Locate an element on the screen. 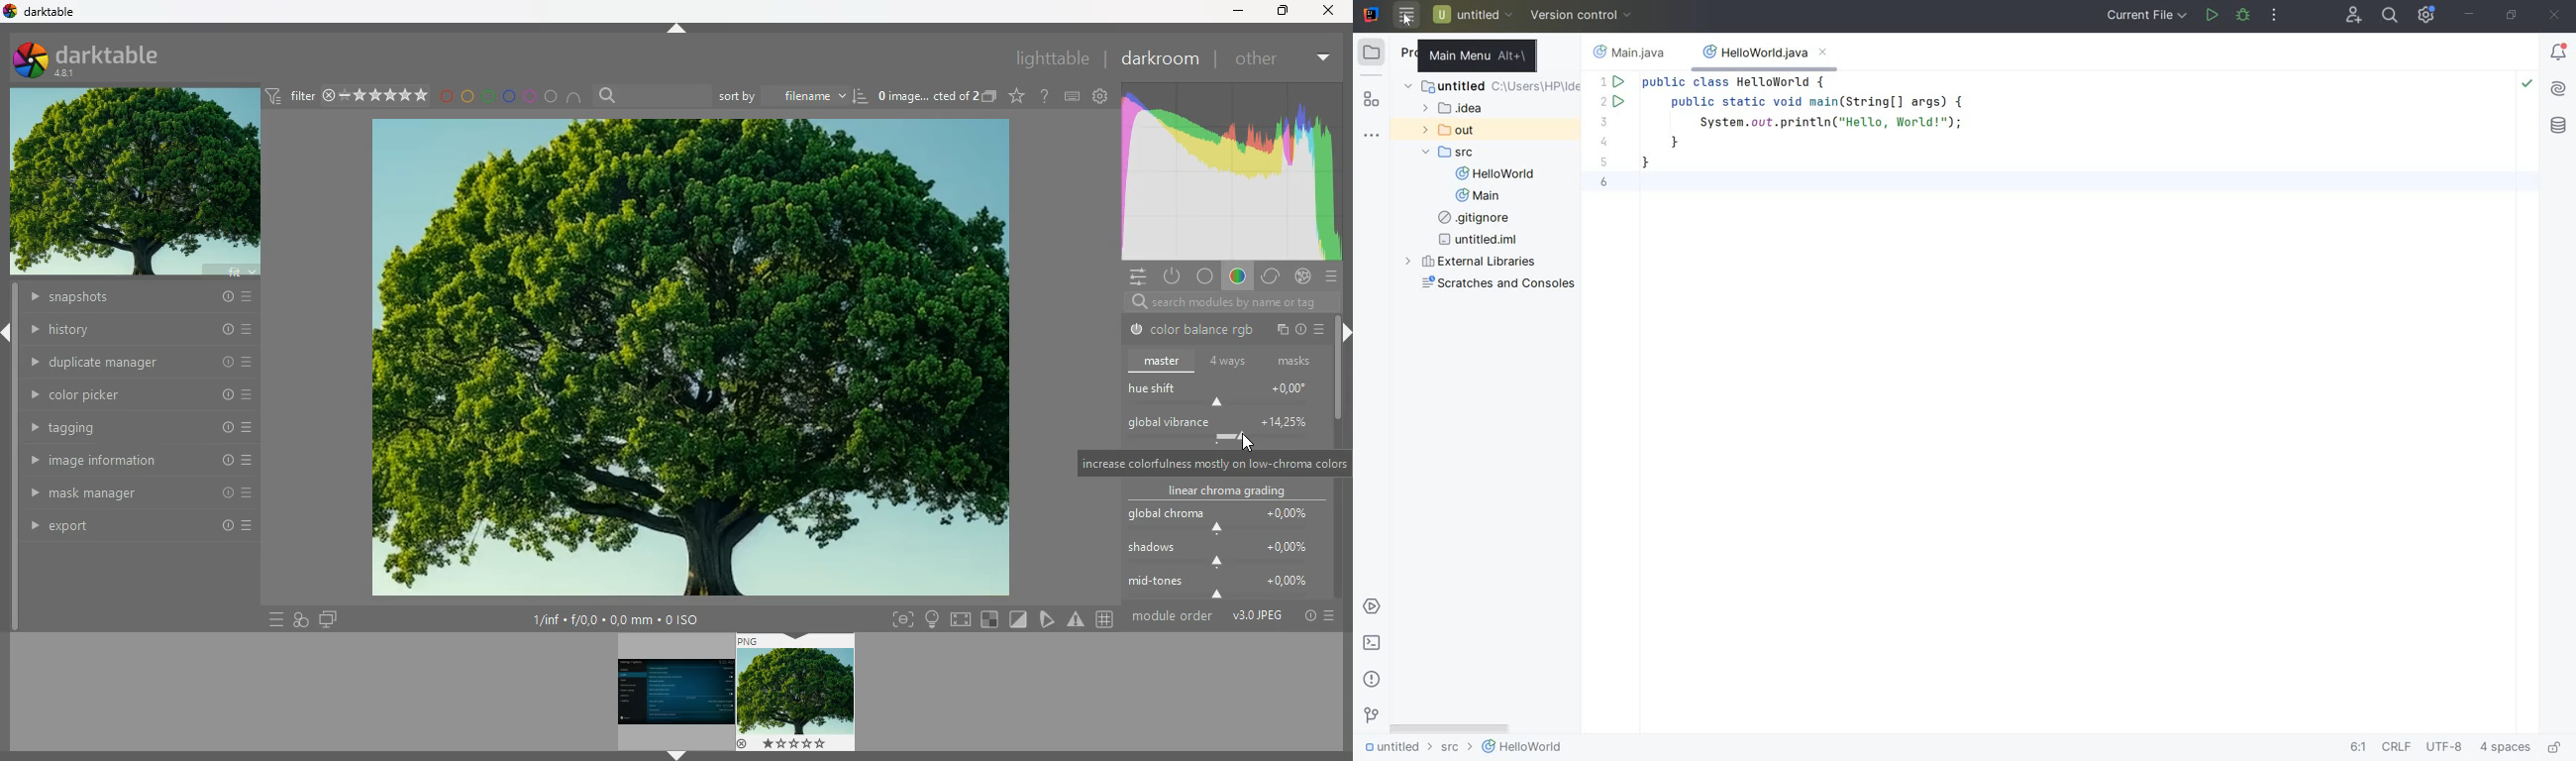 The width and height of the screenshot is (2576, 784). pink is located at coordinates (531, 96).